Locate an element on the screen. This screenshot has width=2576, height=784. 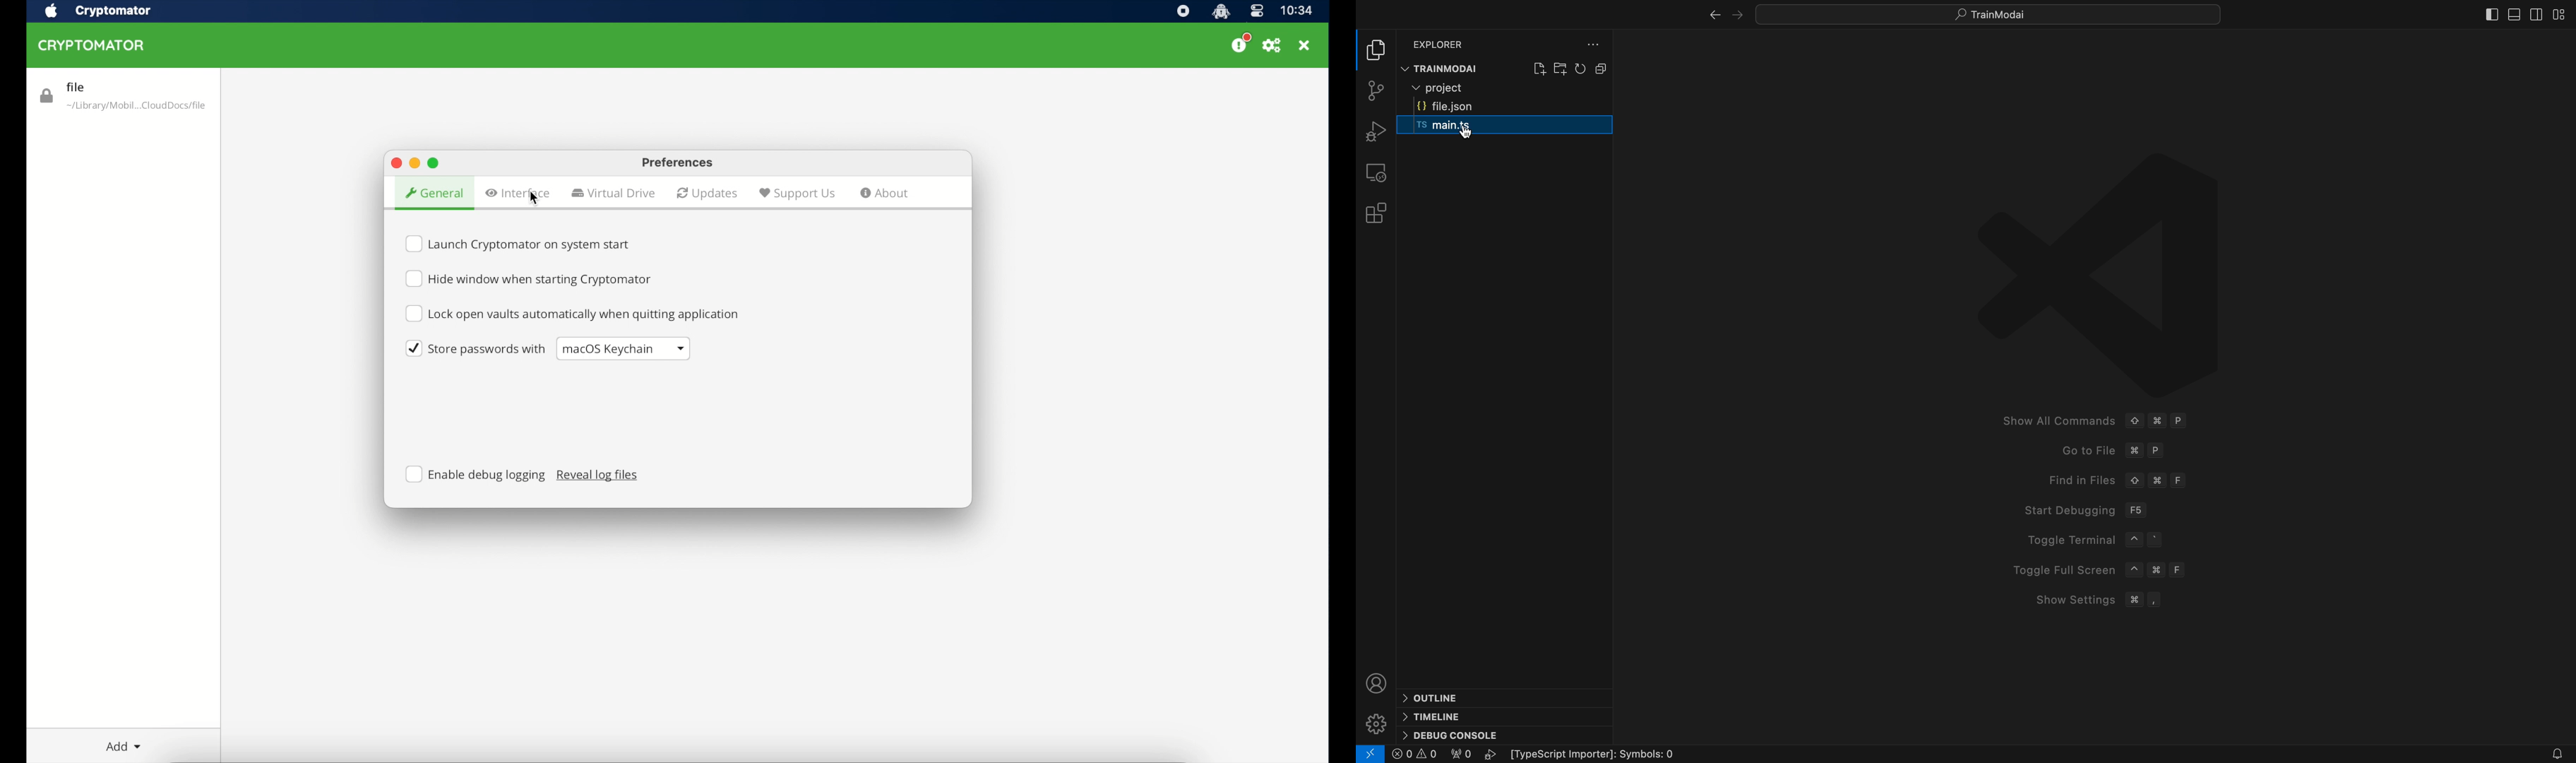
dropdown is located at coordinates (624, 348).